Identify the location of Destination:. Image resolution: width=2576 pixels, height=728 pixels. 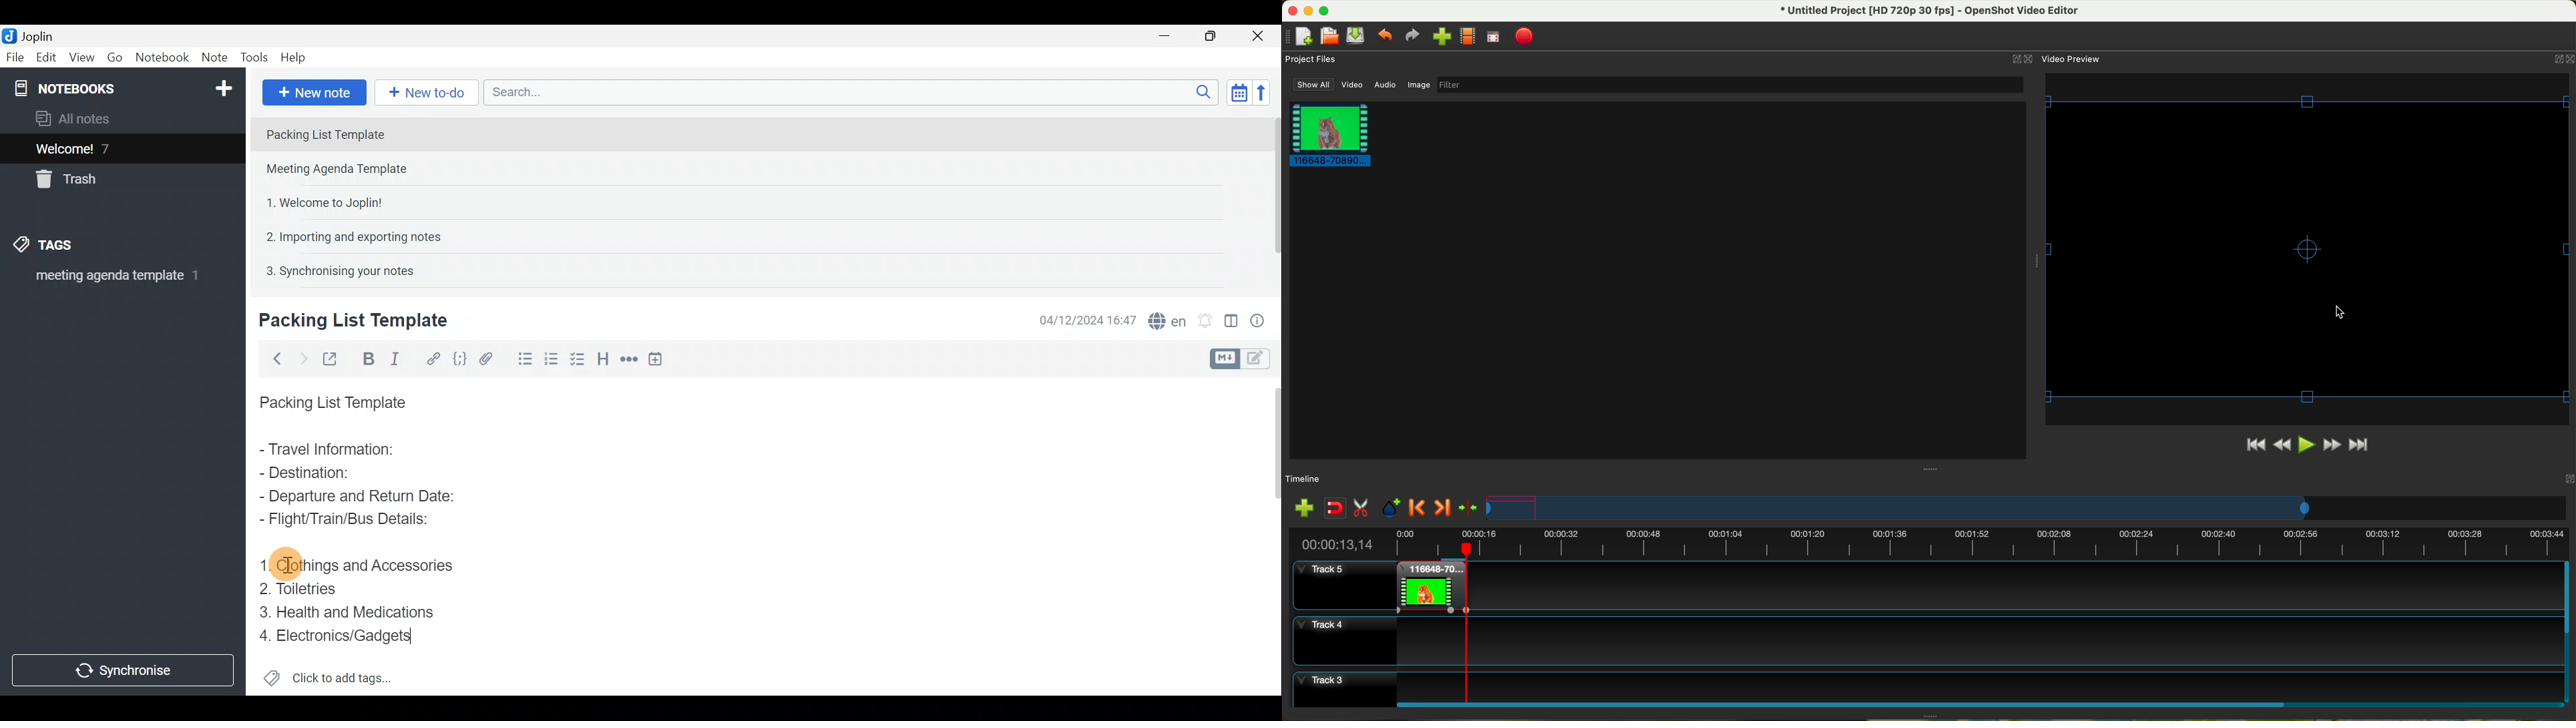
(339, 474).